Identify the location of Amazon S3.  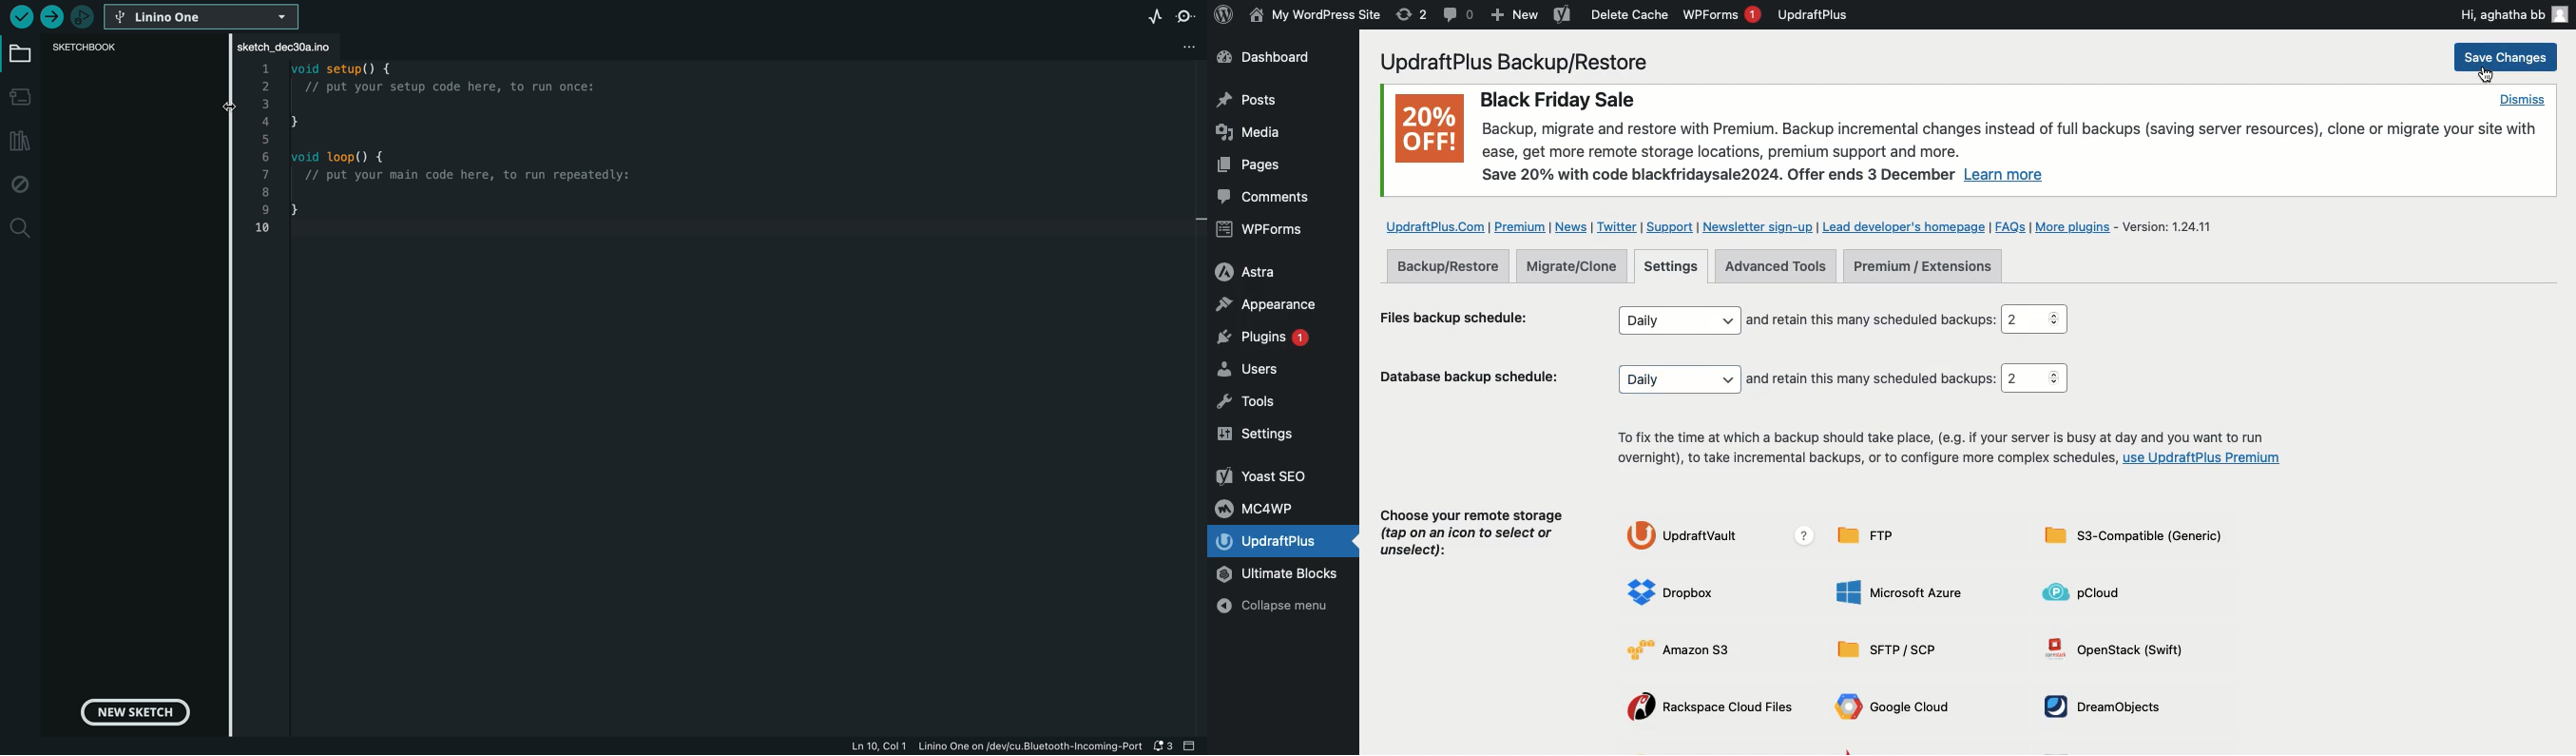
(1693, 649).